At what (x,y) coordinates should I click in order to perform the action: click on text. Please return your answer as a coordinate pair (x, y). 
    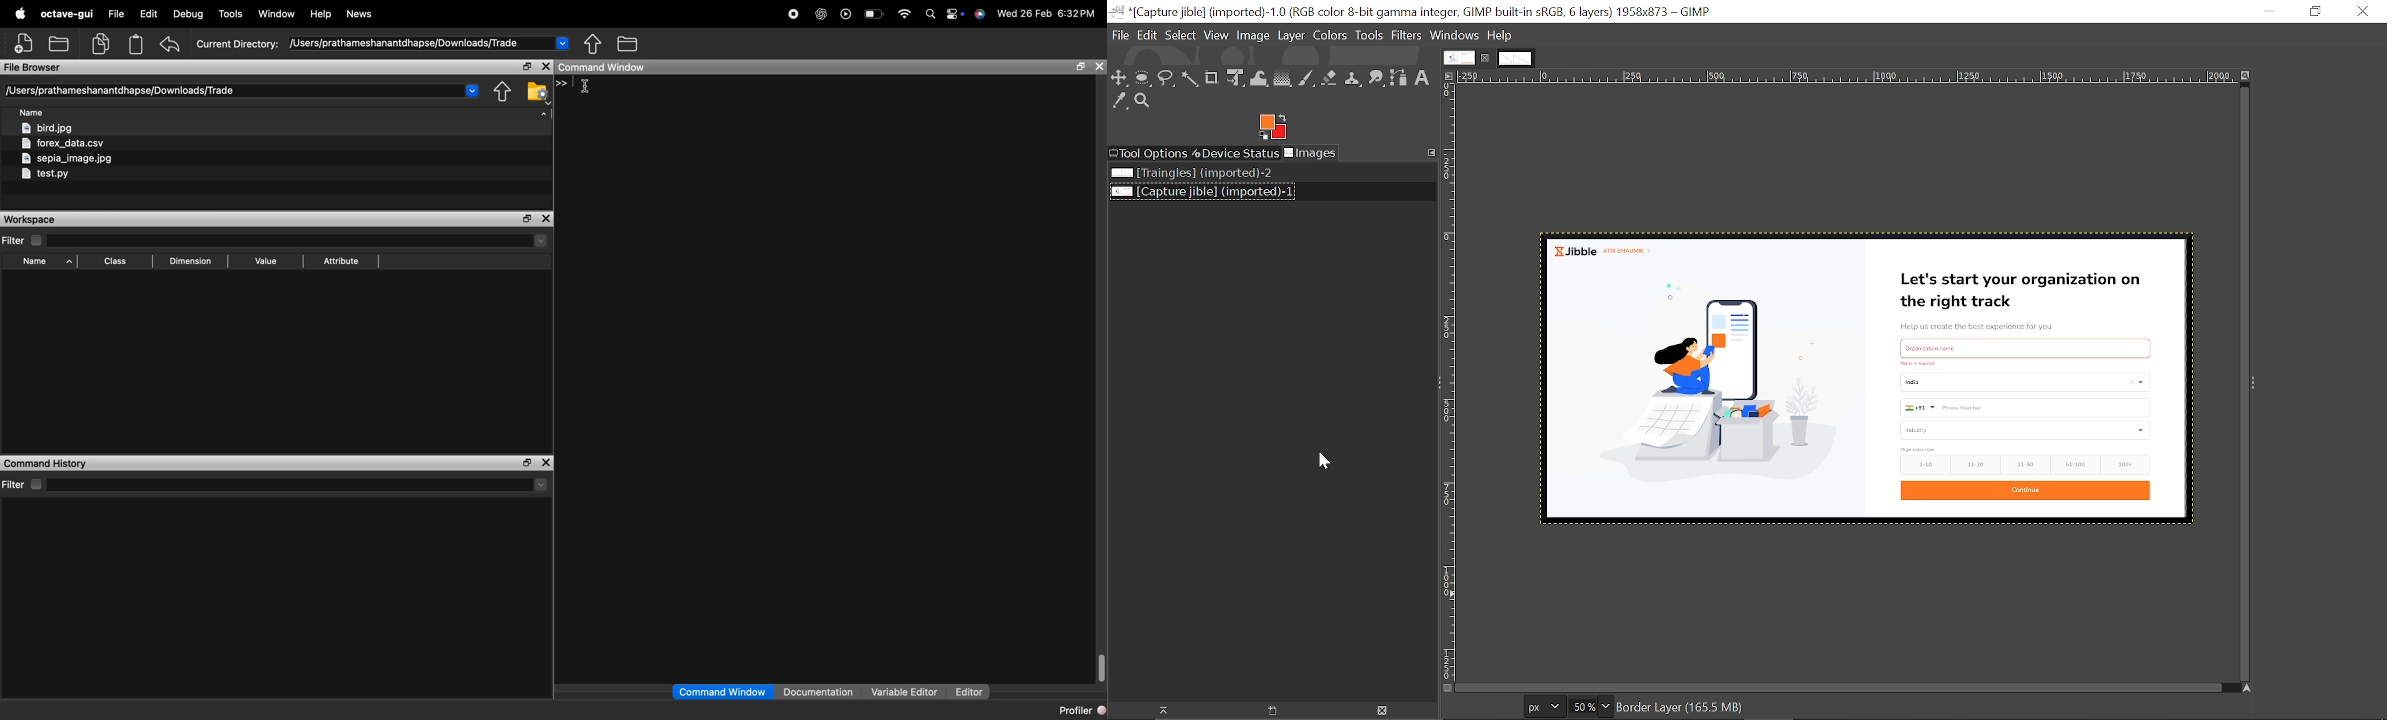
    Looking at the image, I should click on (1920, 363).